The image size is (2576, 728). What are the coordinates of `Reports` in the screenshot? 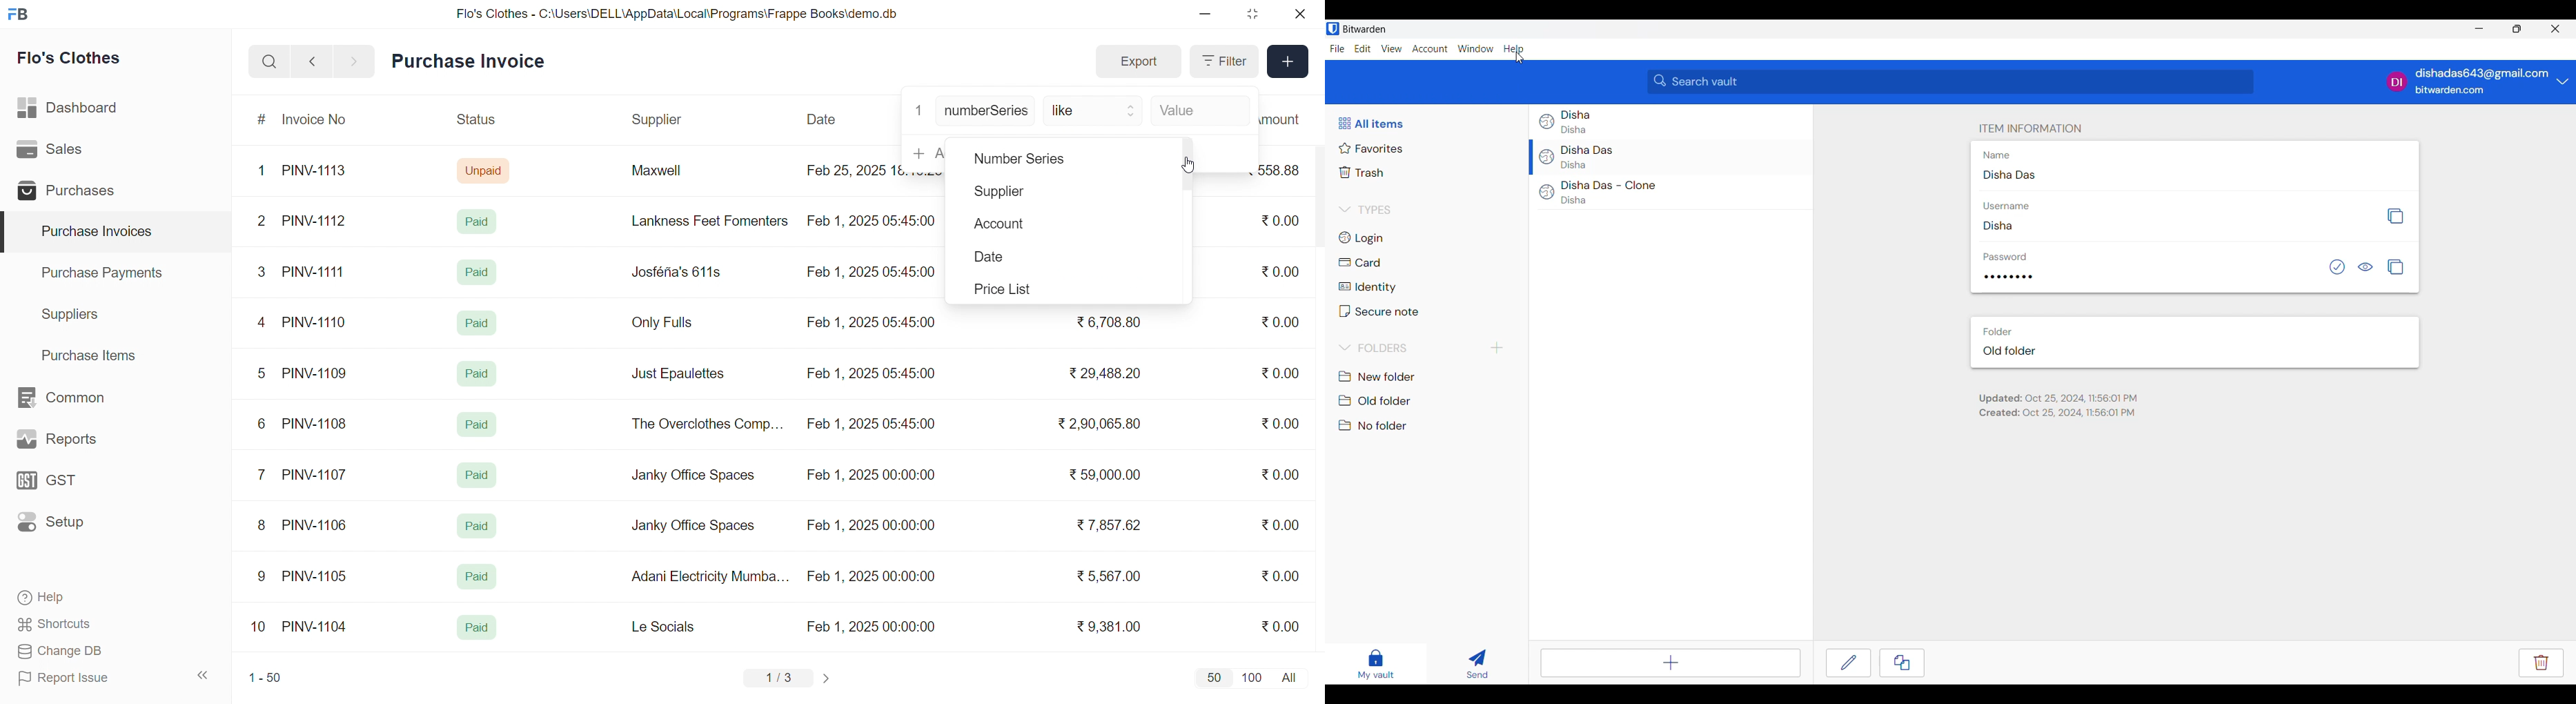 It's located at (73, 442).